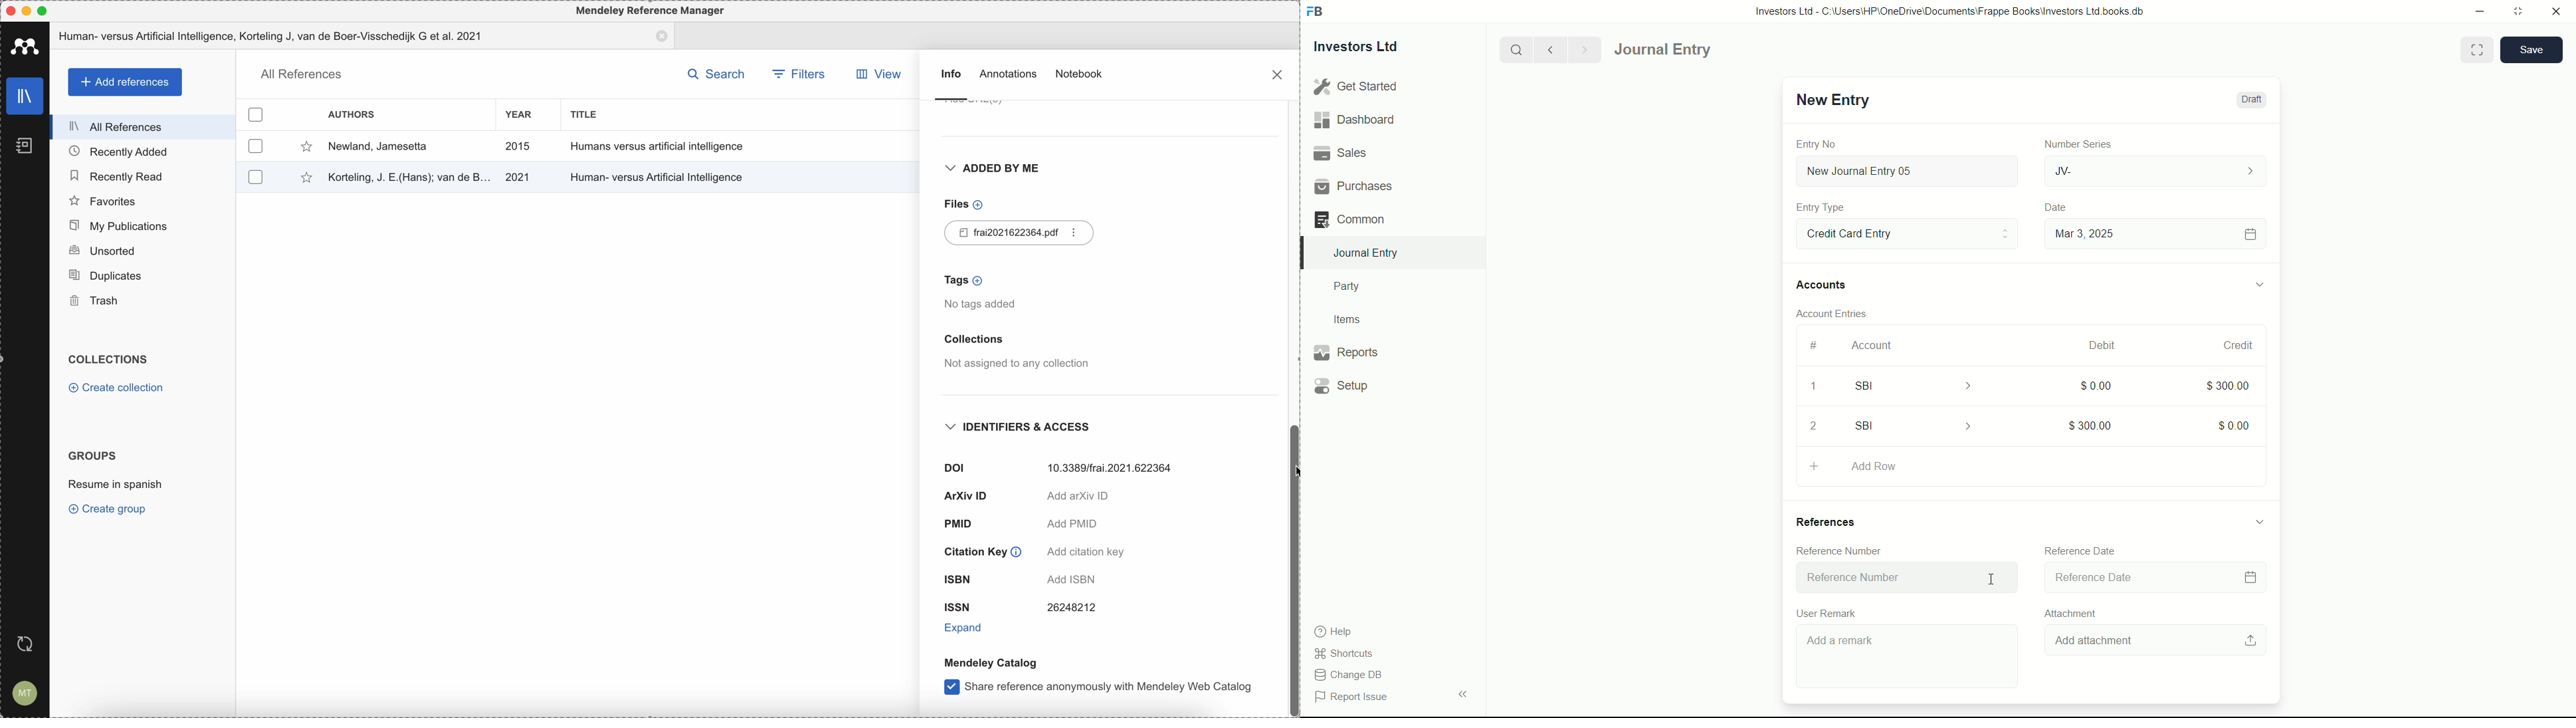  I want to click on collections, so click(112, 359).